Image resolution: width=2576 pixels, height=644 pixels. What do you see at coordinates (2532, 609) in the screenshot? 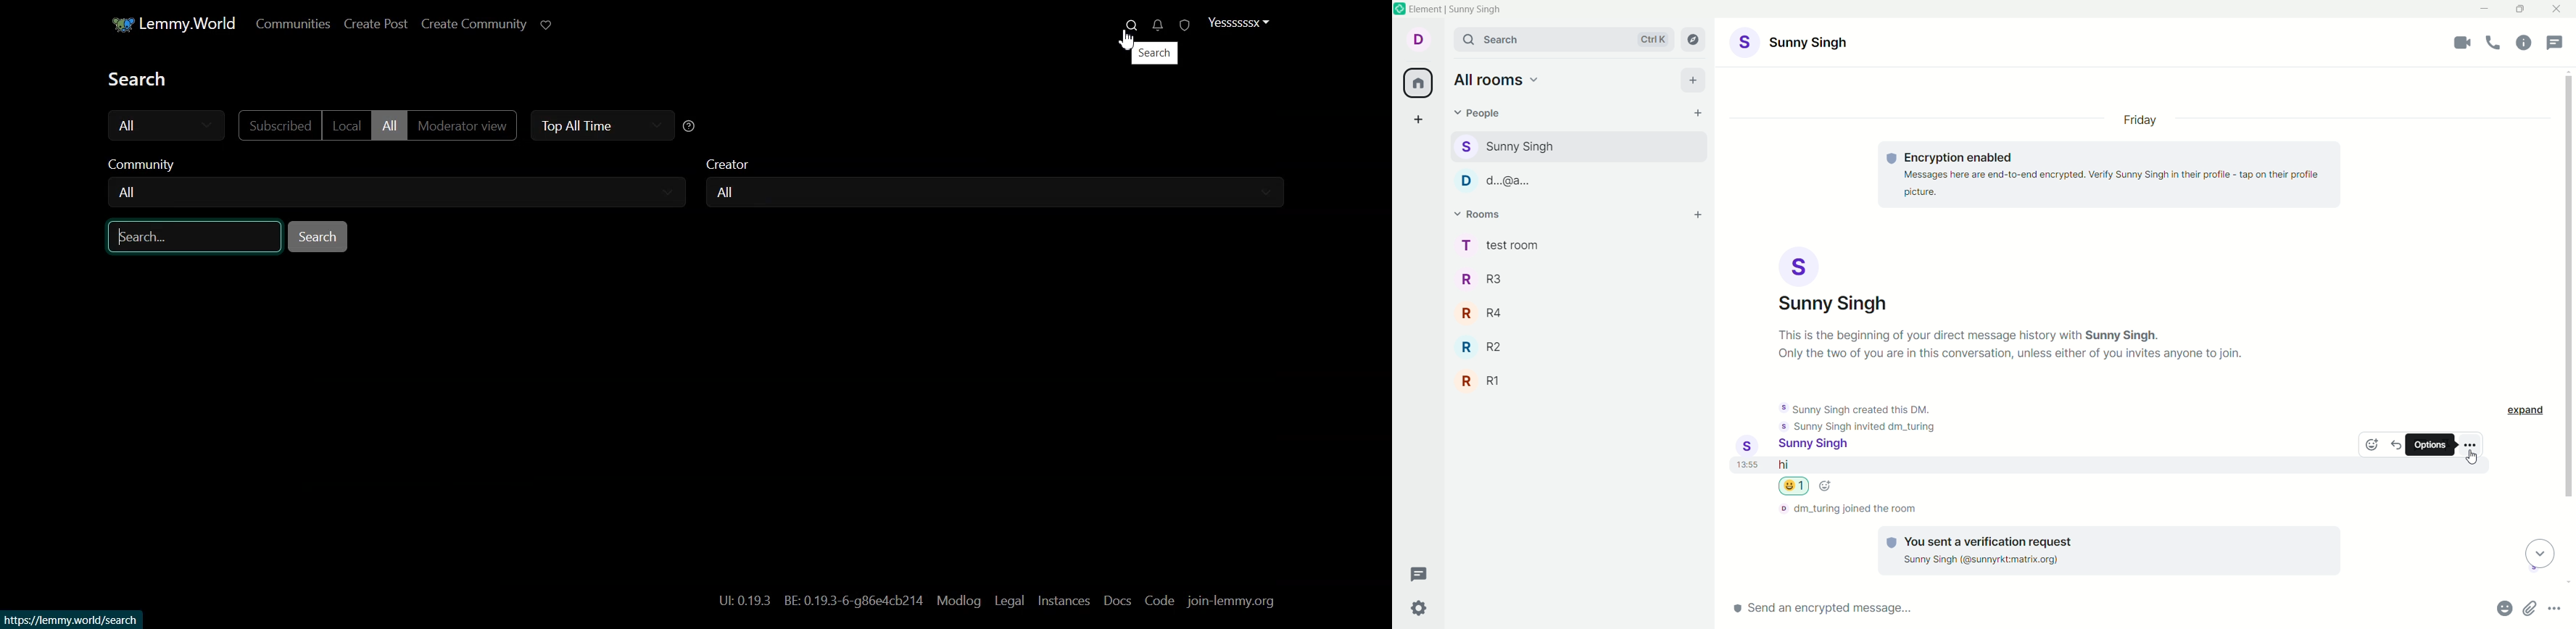
I see `attachments` at bounding box center [2532, 609].